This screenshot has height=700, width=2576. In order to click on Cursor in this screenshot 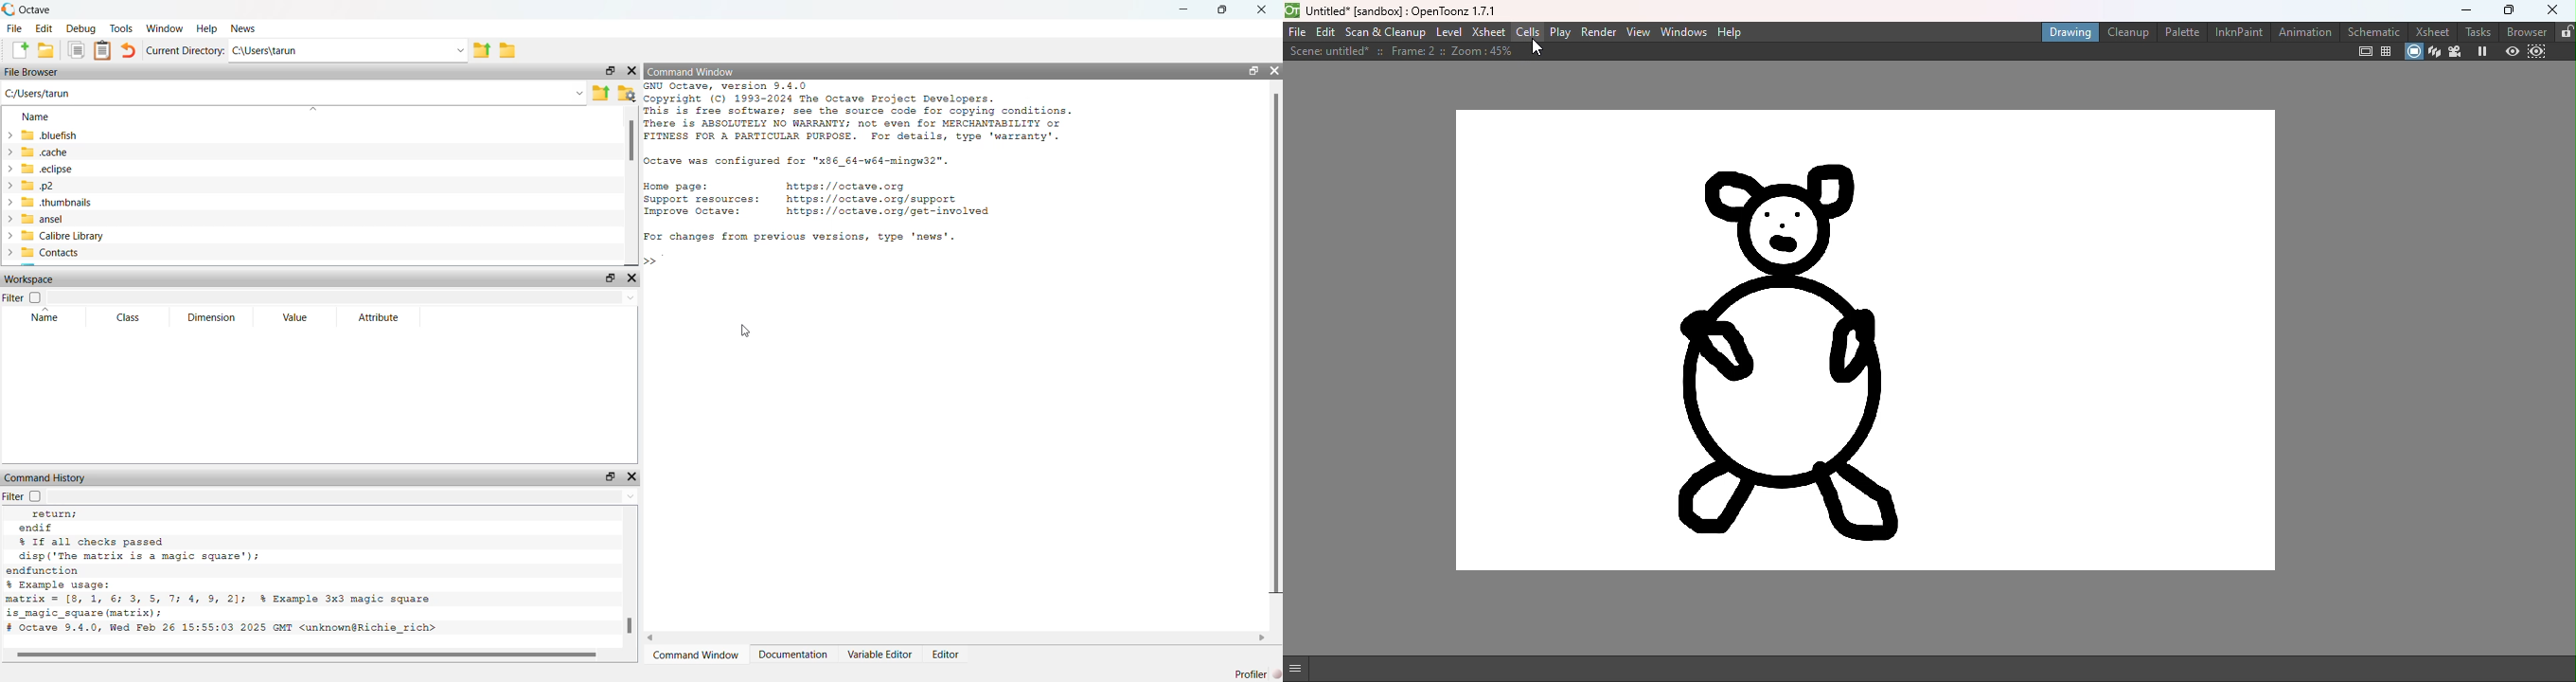, I will do `click(746, 330)`.